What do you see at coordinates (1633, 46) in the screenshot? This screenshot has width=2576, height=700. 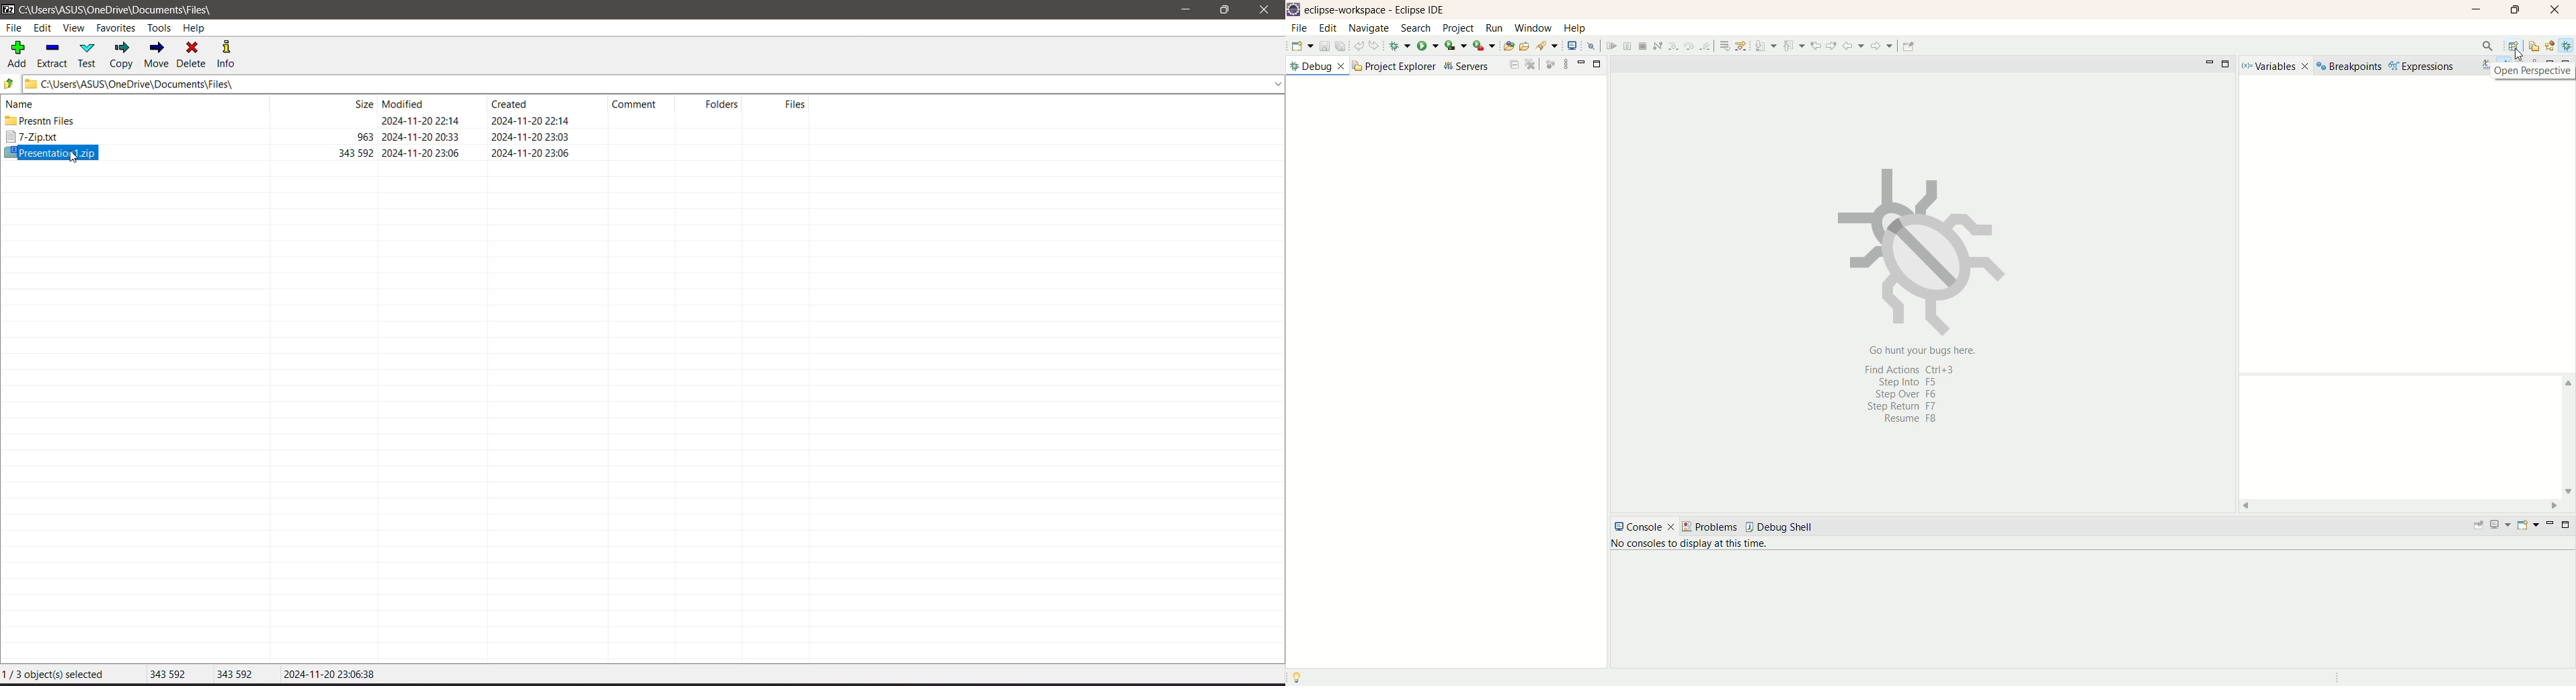 I see `open web browser` at bounding box center [1633, 46].